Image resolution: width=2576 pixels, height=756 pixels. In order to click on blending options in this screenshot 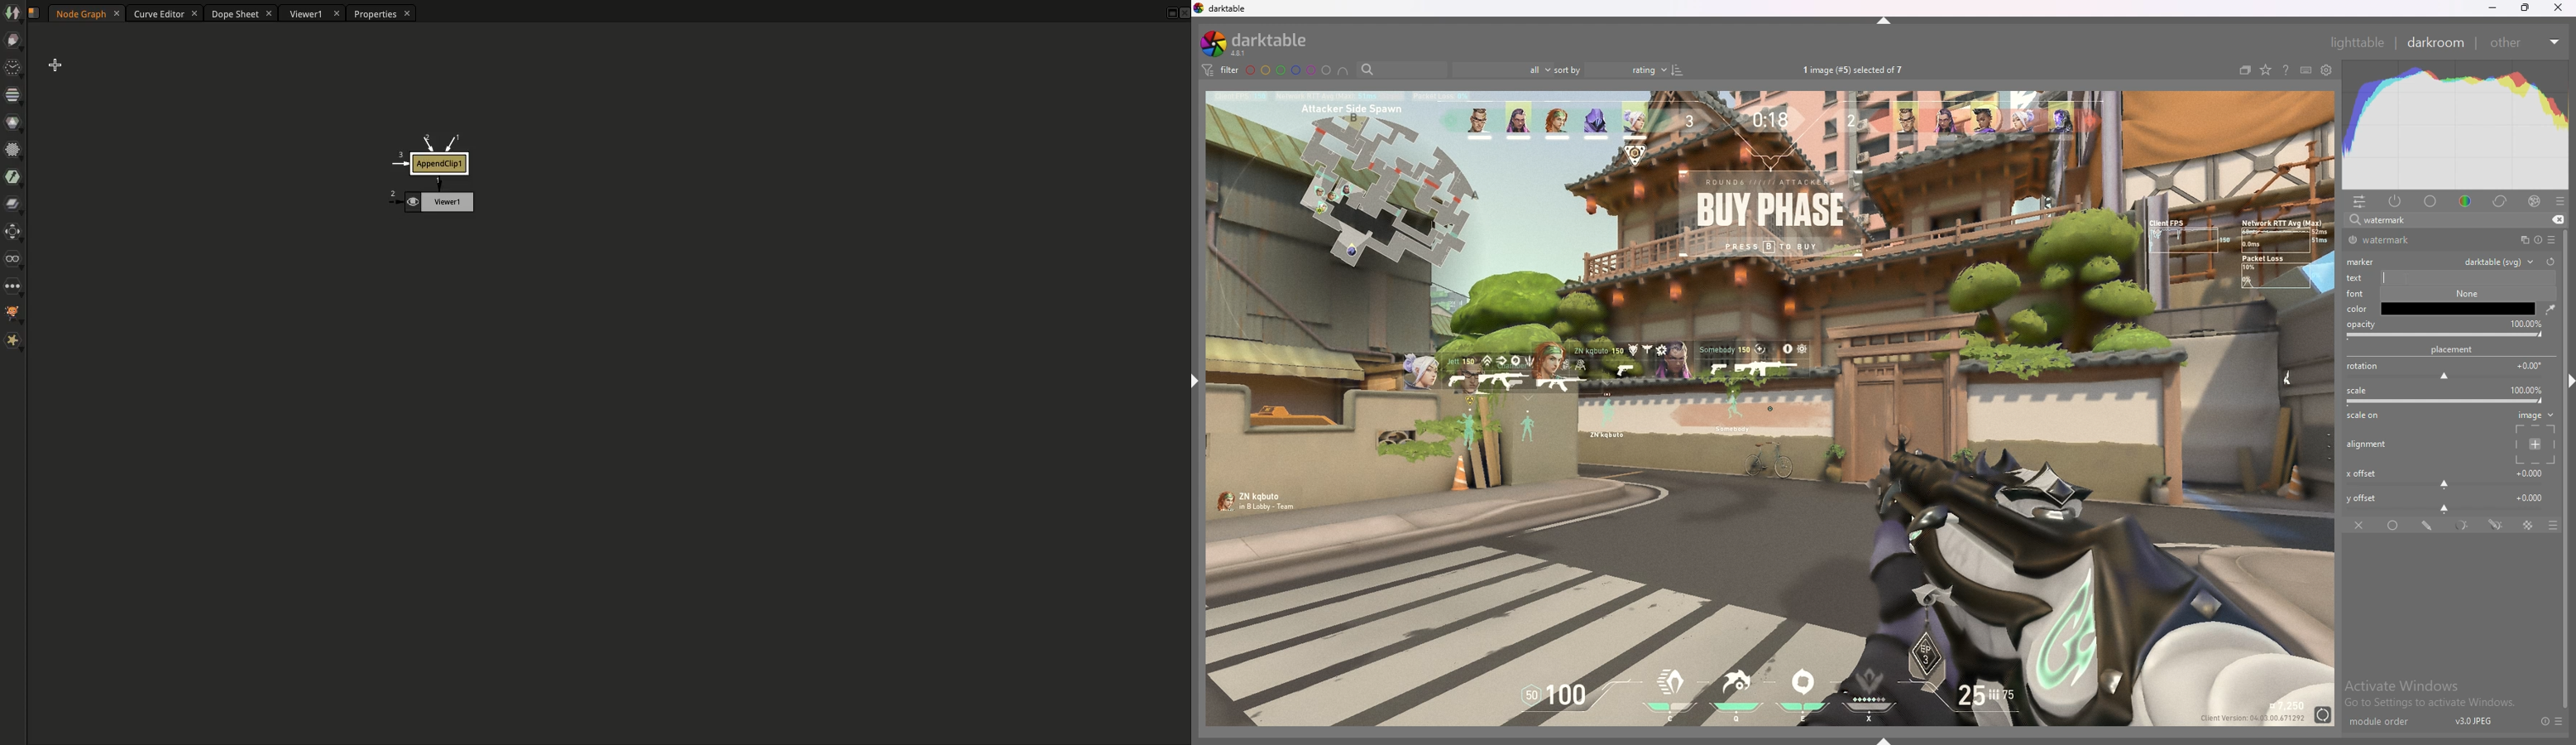, I will do `click(2546, 526)`.